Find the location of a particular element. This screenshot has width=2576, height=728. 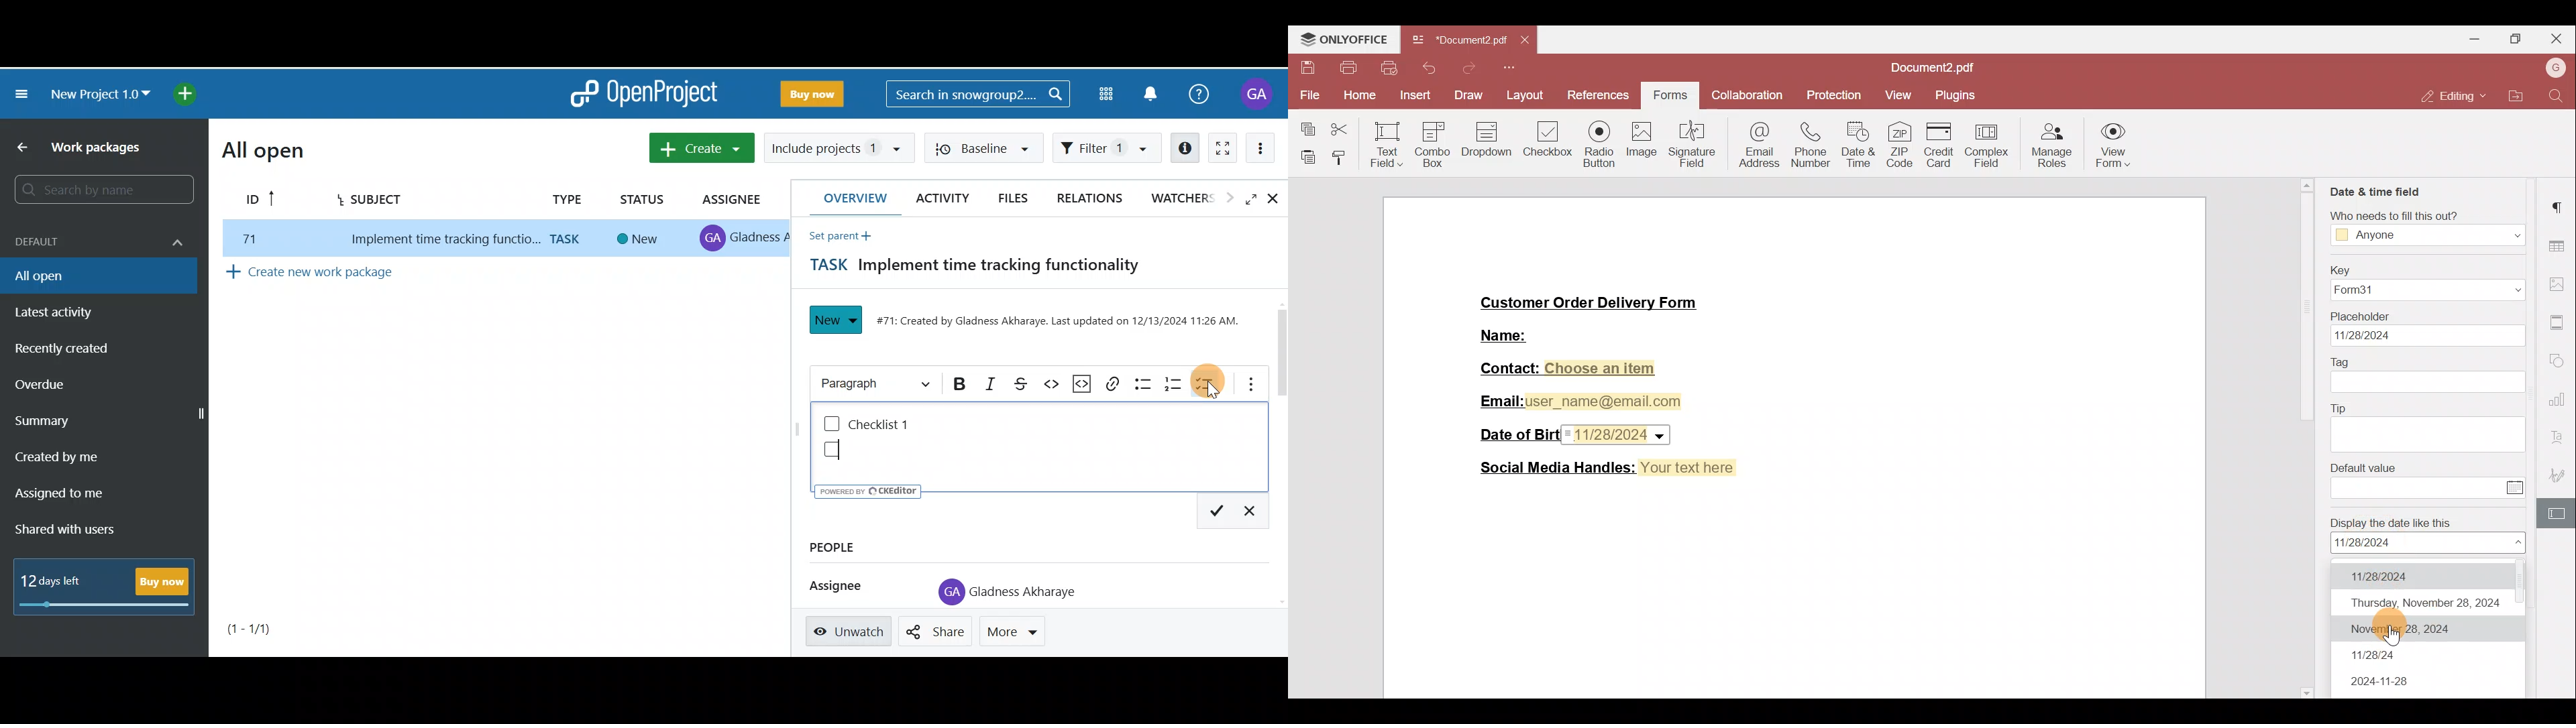

Bold is located at coordinates (955, 385).